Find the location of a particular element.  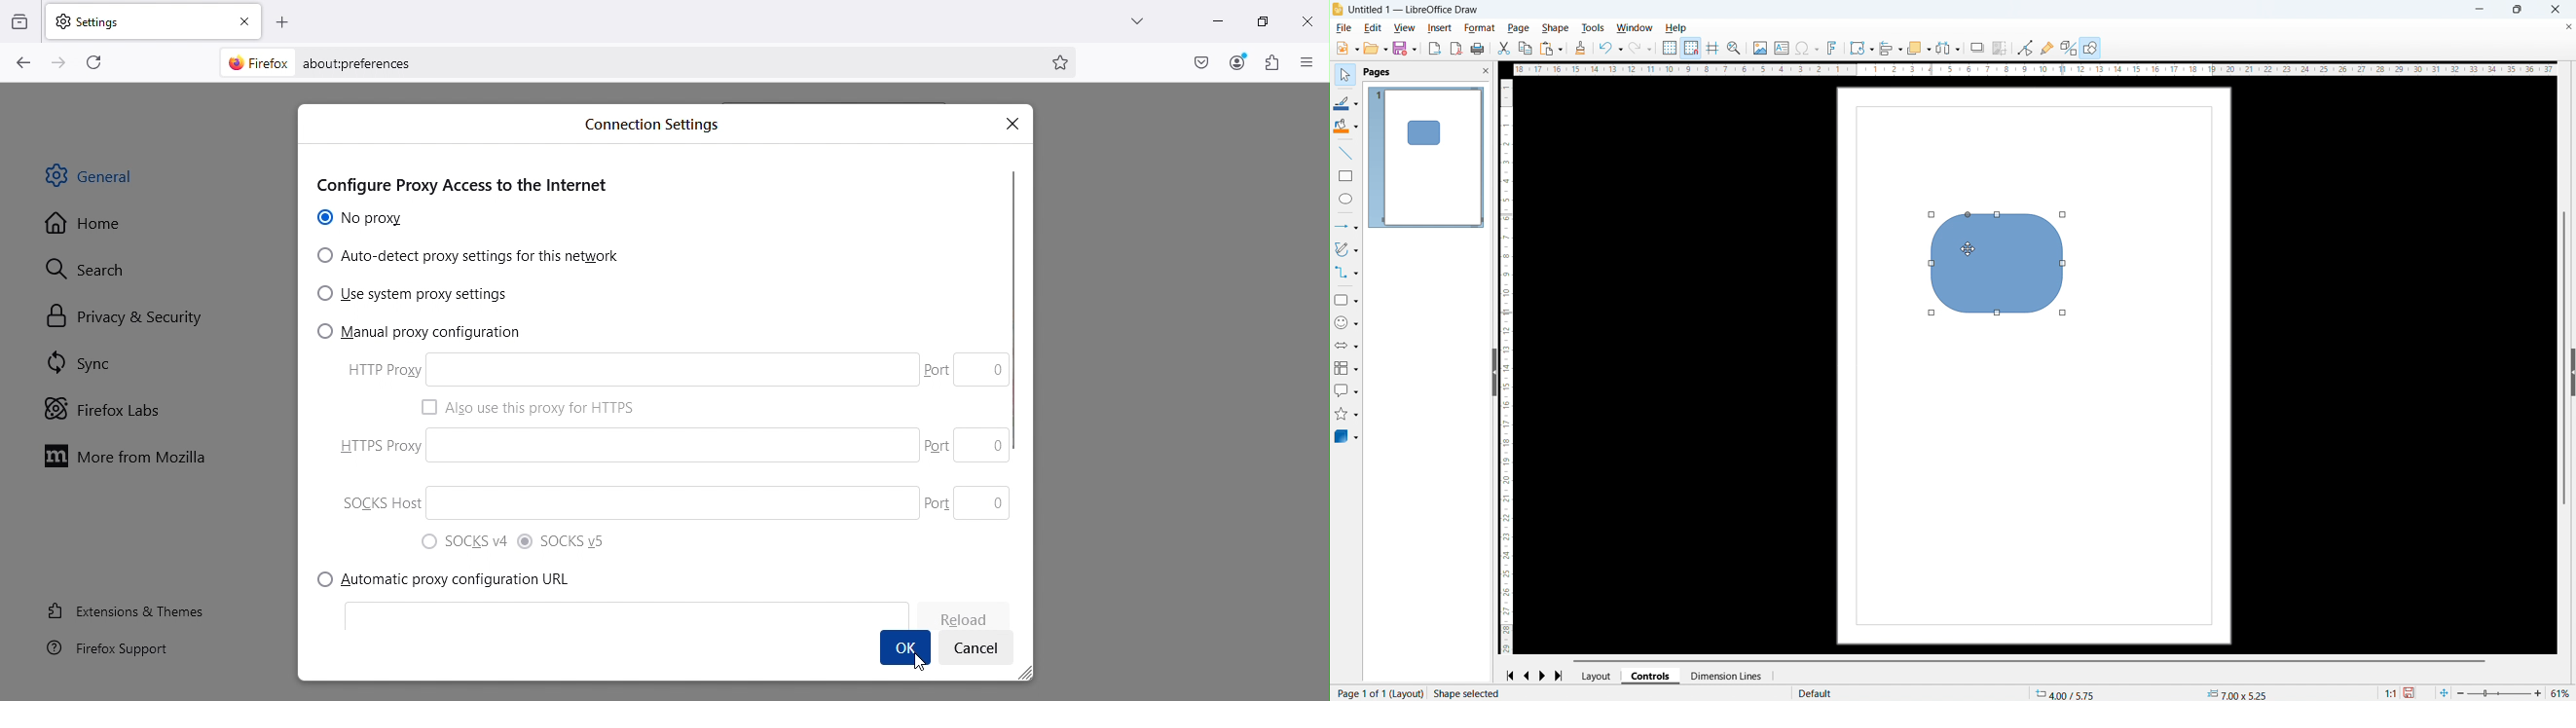

close is located at coordinates (245, 18).